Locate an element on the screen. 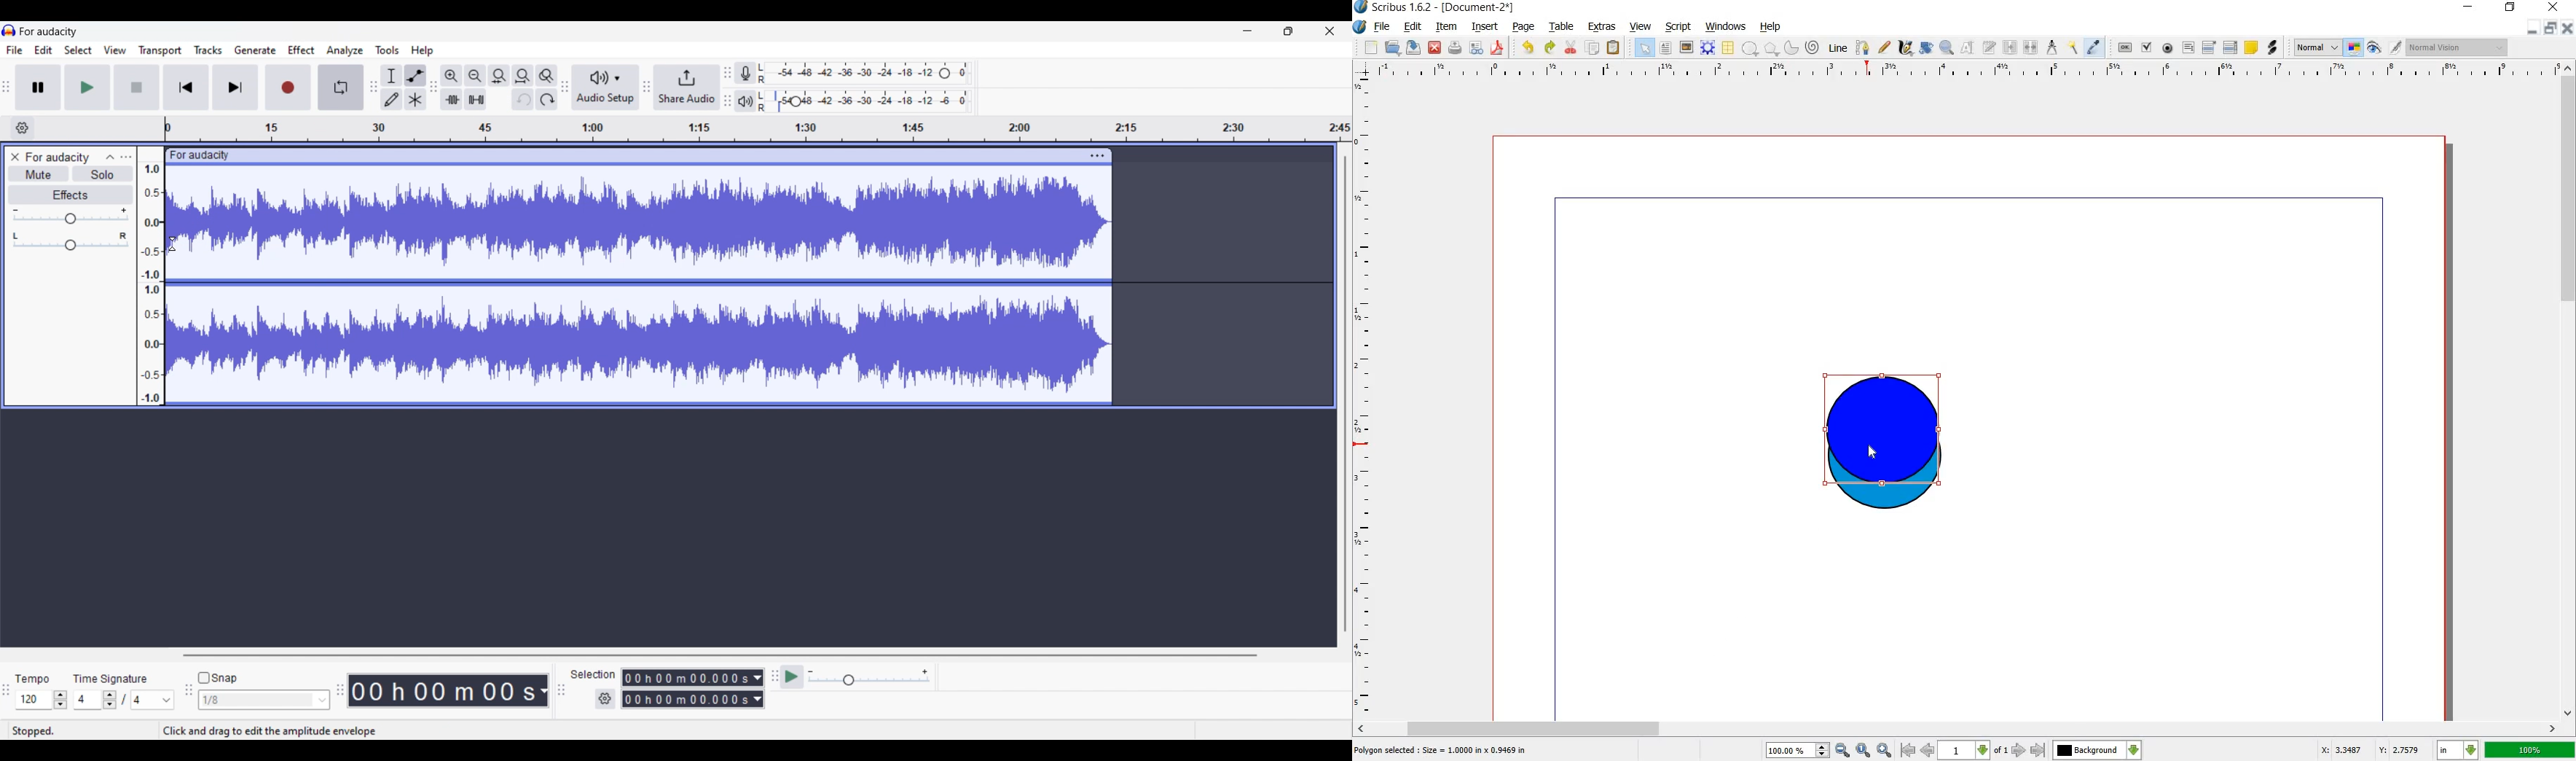  100% is located at coordinates (2531, 752).